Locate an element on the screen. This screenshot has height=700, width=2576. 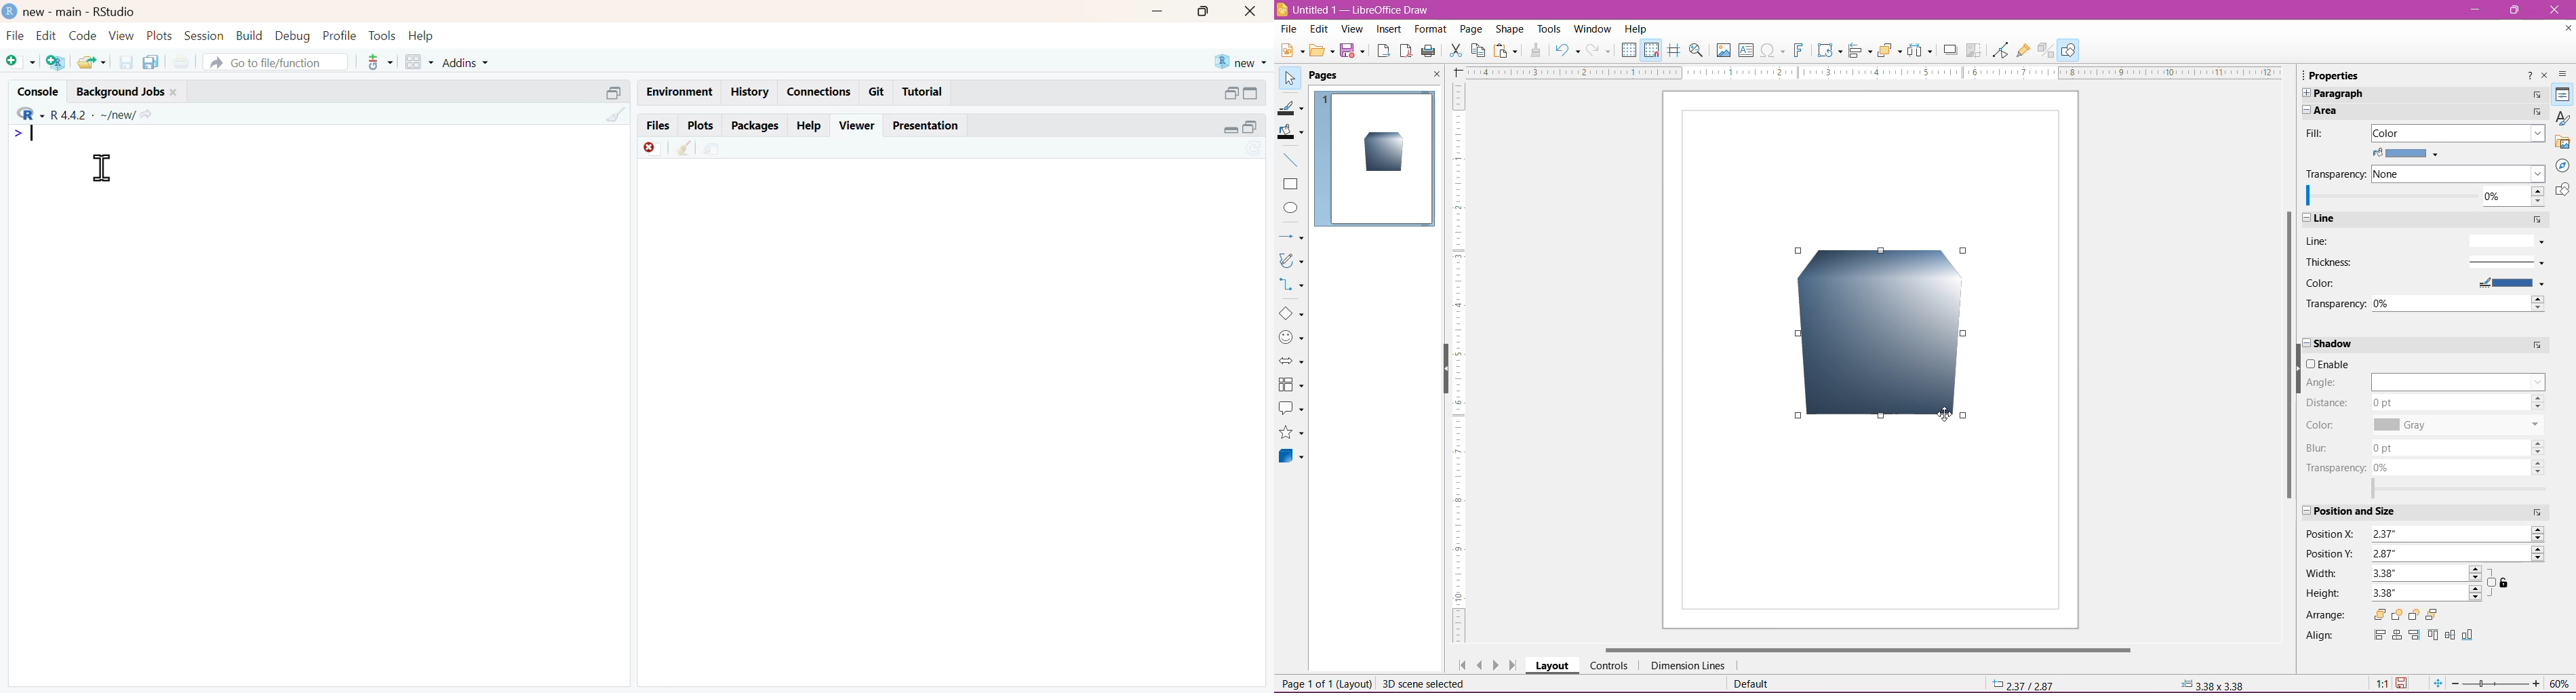
Export is located at coordinates (1383, 52).